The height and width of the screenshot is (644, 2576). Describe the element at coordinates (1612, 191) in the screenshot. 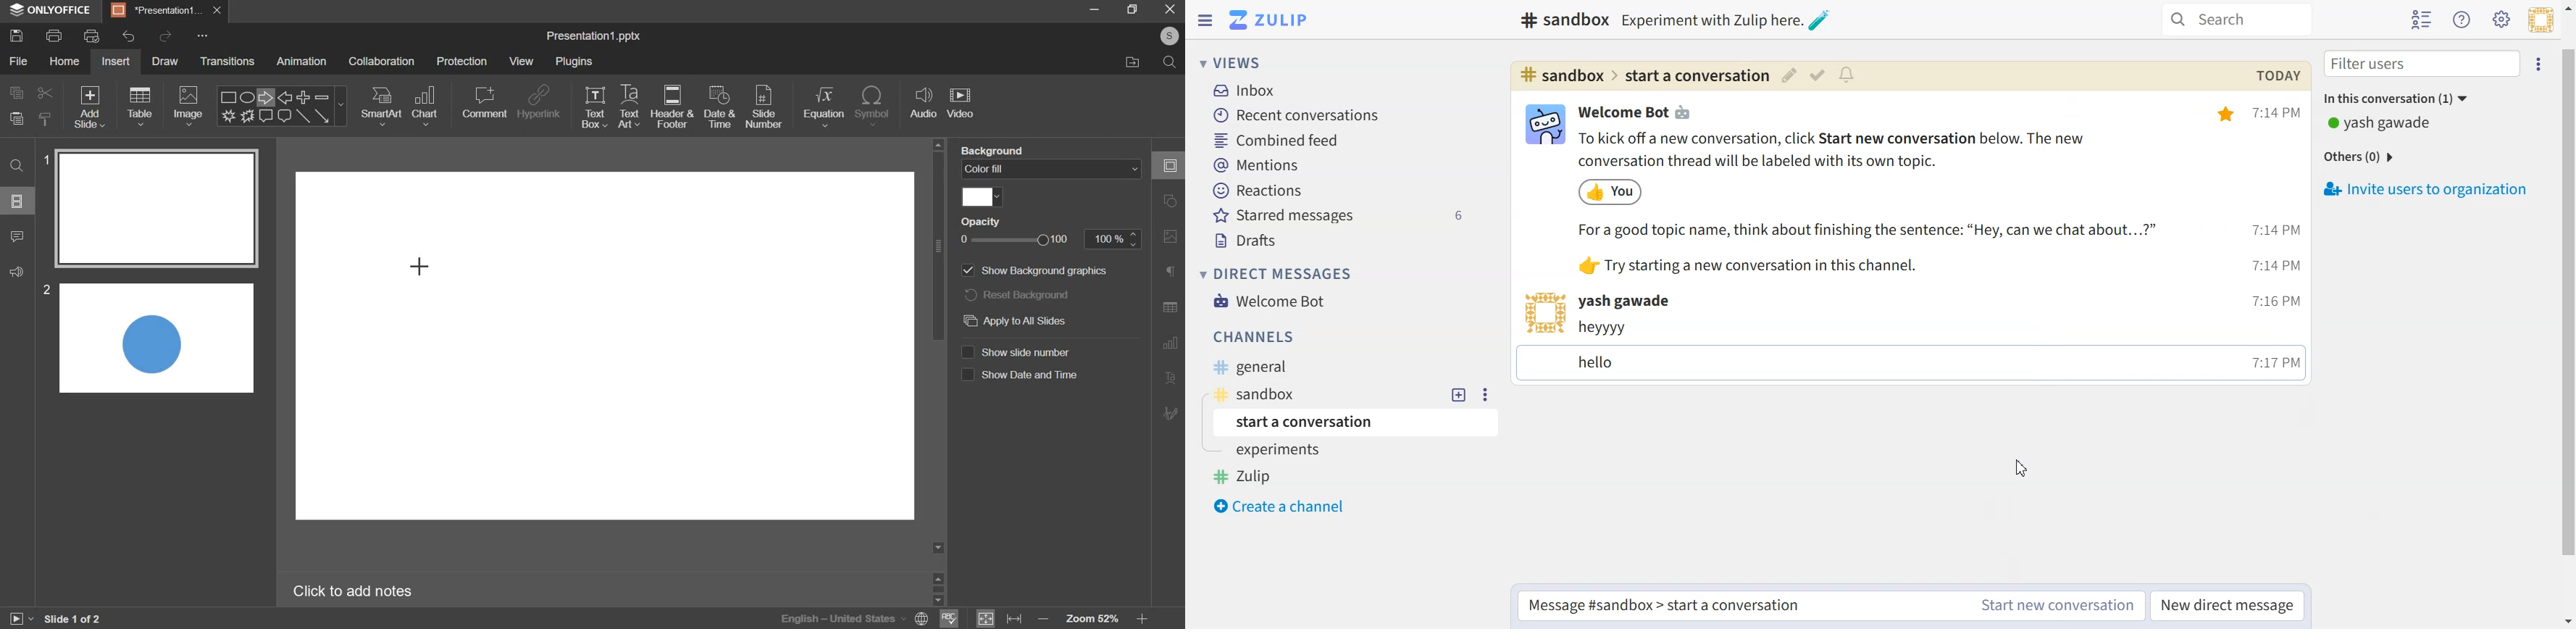

I see `Reaction Emoji added` at that location.